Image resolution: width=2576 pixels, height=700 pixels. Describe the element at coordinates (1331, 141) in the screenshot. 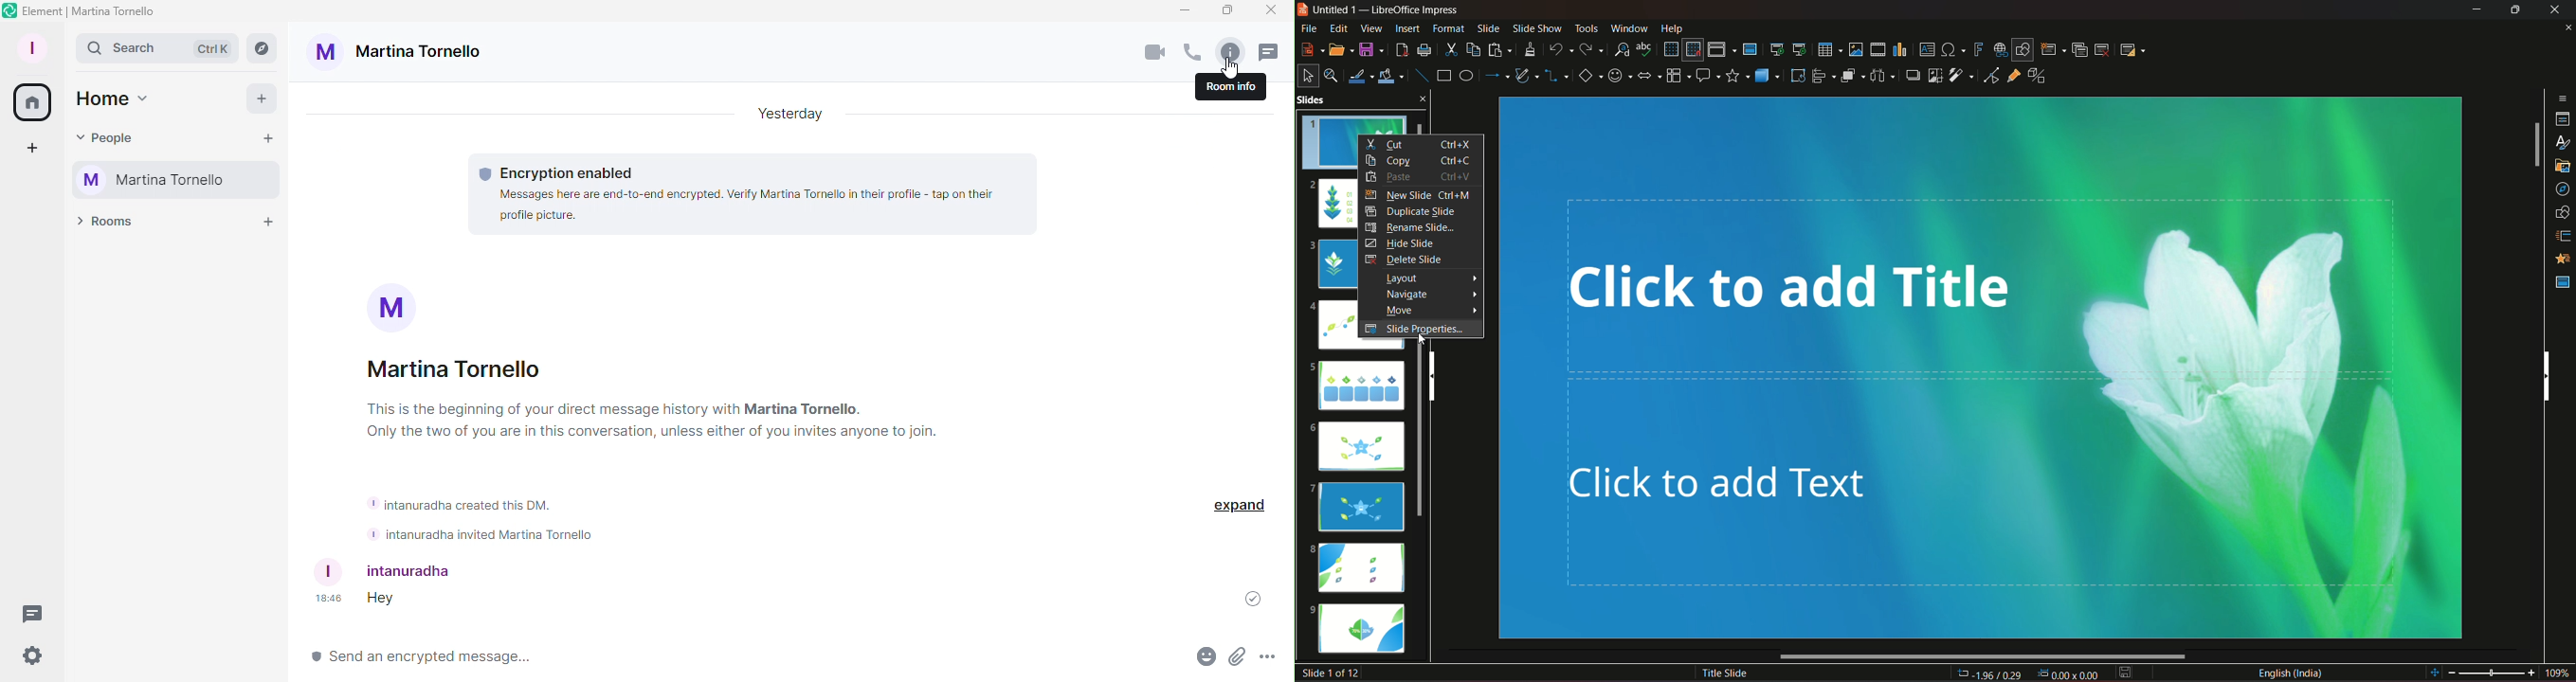

I see `slide 1` at that location.